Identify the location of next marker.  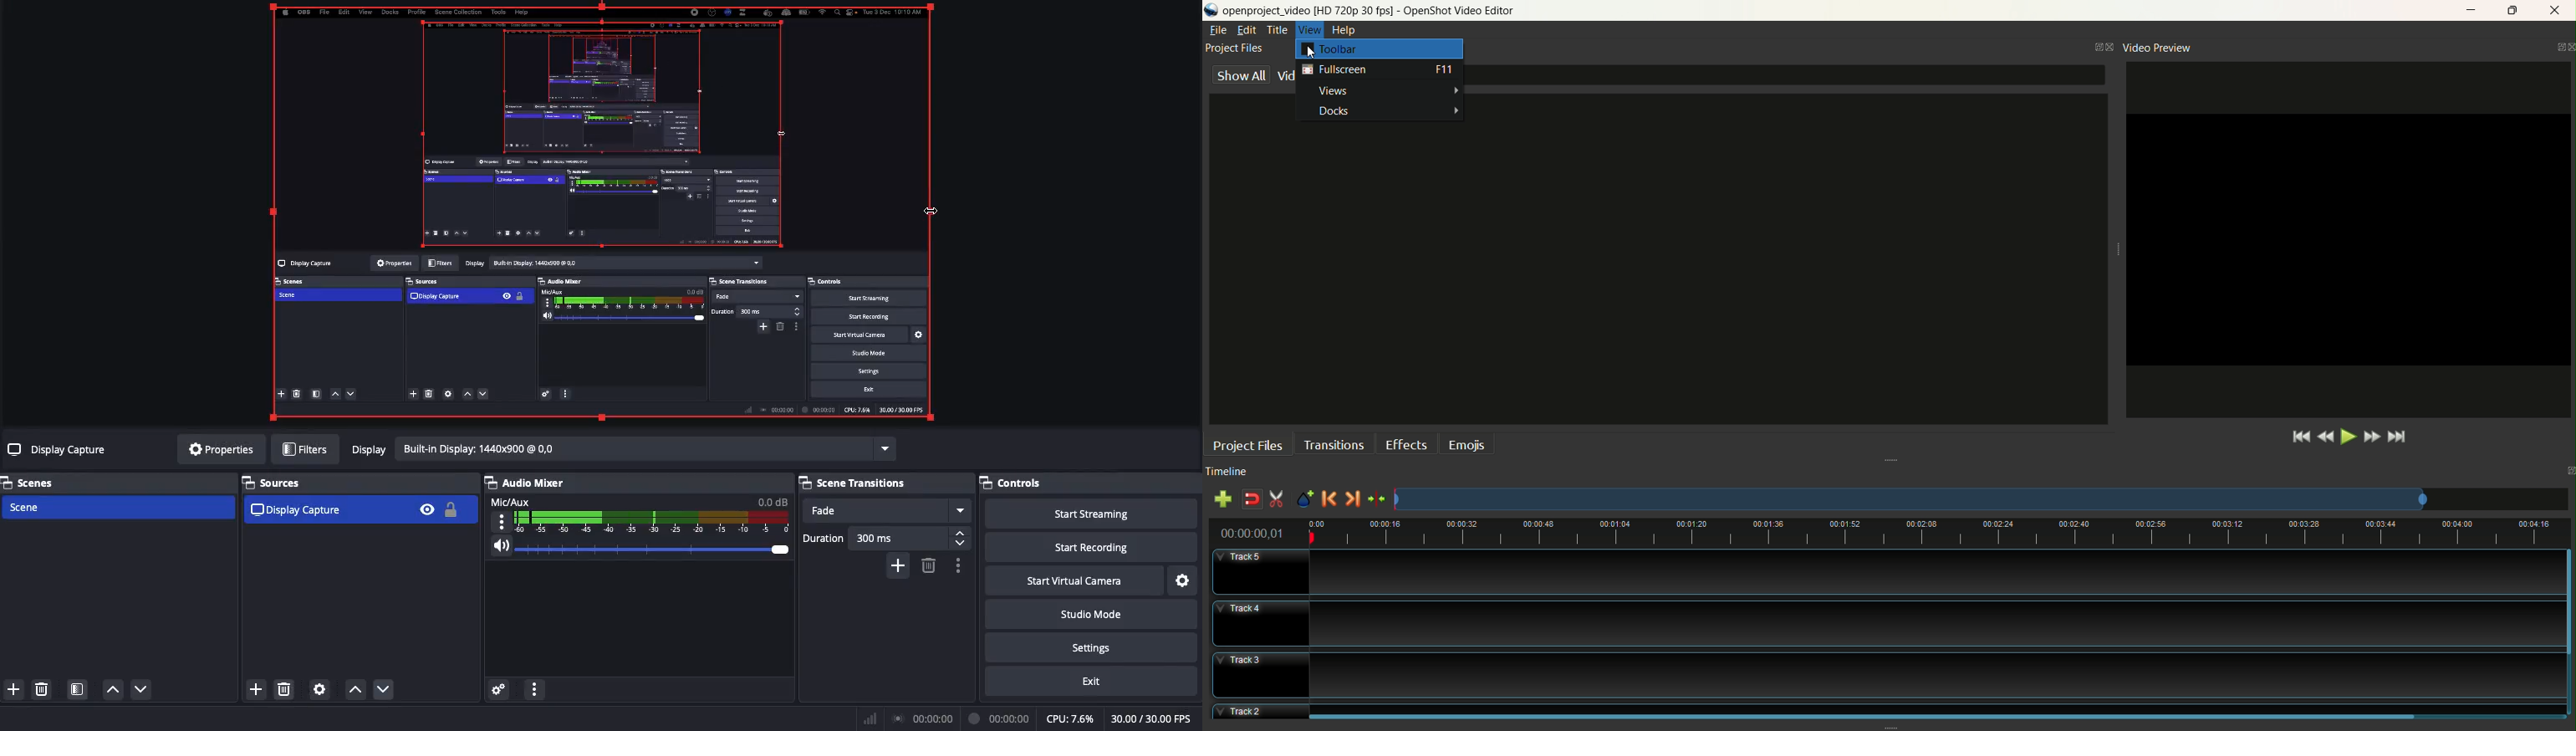
(1353, 500).